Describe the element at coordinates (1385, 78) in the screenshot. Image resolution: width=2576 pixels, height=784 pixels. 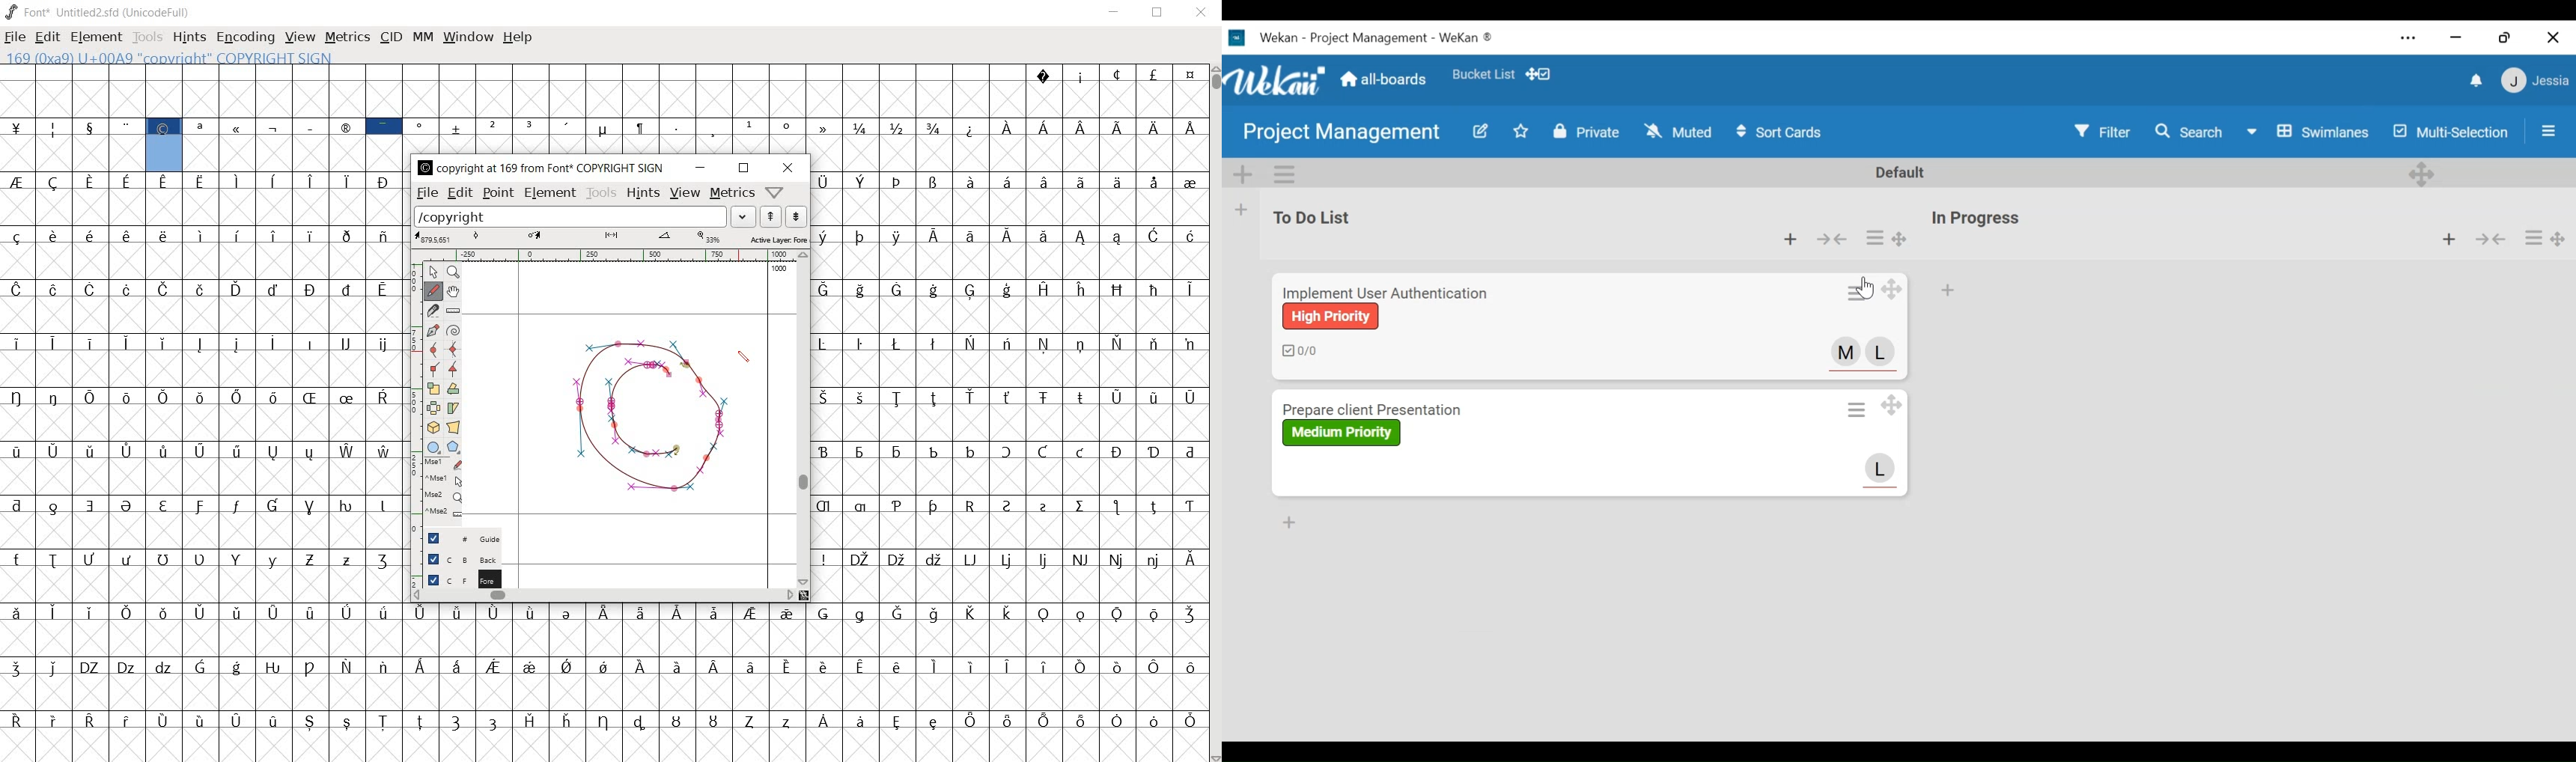
I see `Home (All boards)` at that location.